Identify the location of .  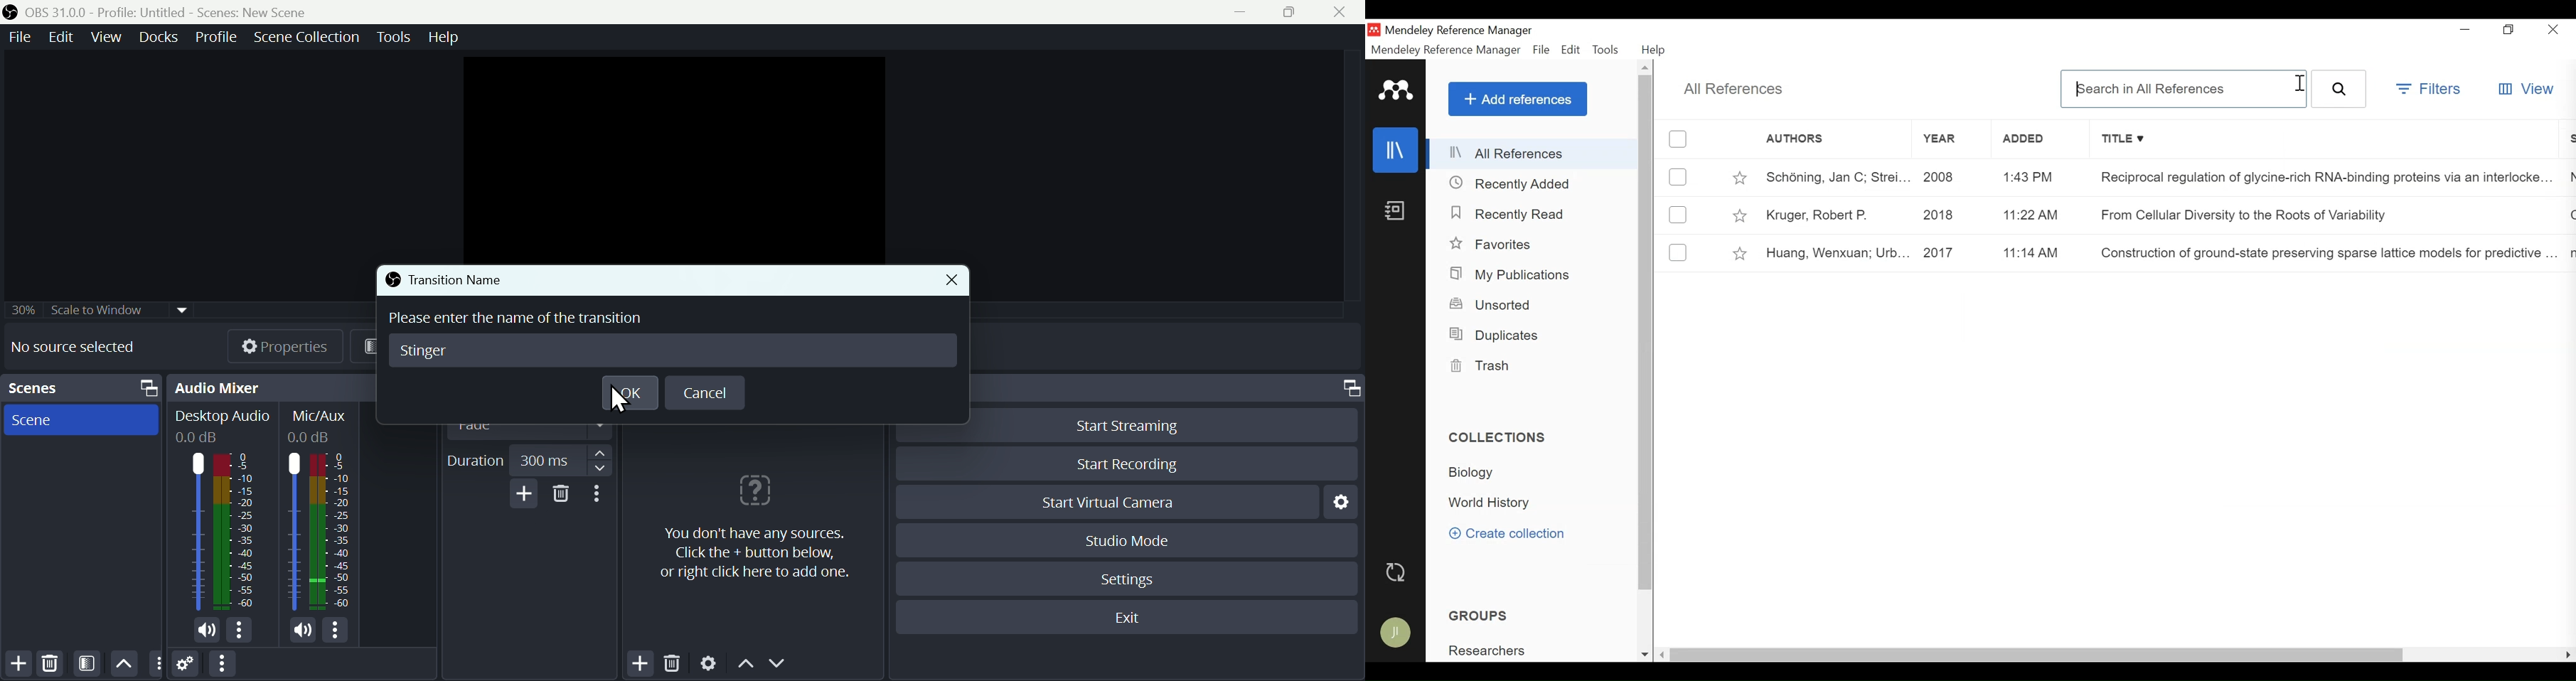
(17, 36).